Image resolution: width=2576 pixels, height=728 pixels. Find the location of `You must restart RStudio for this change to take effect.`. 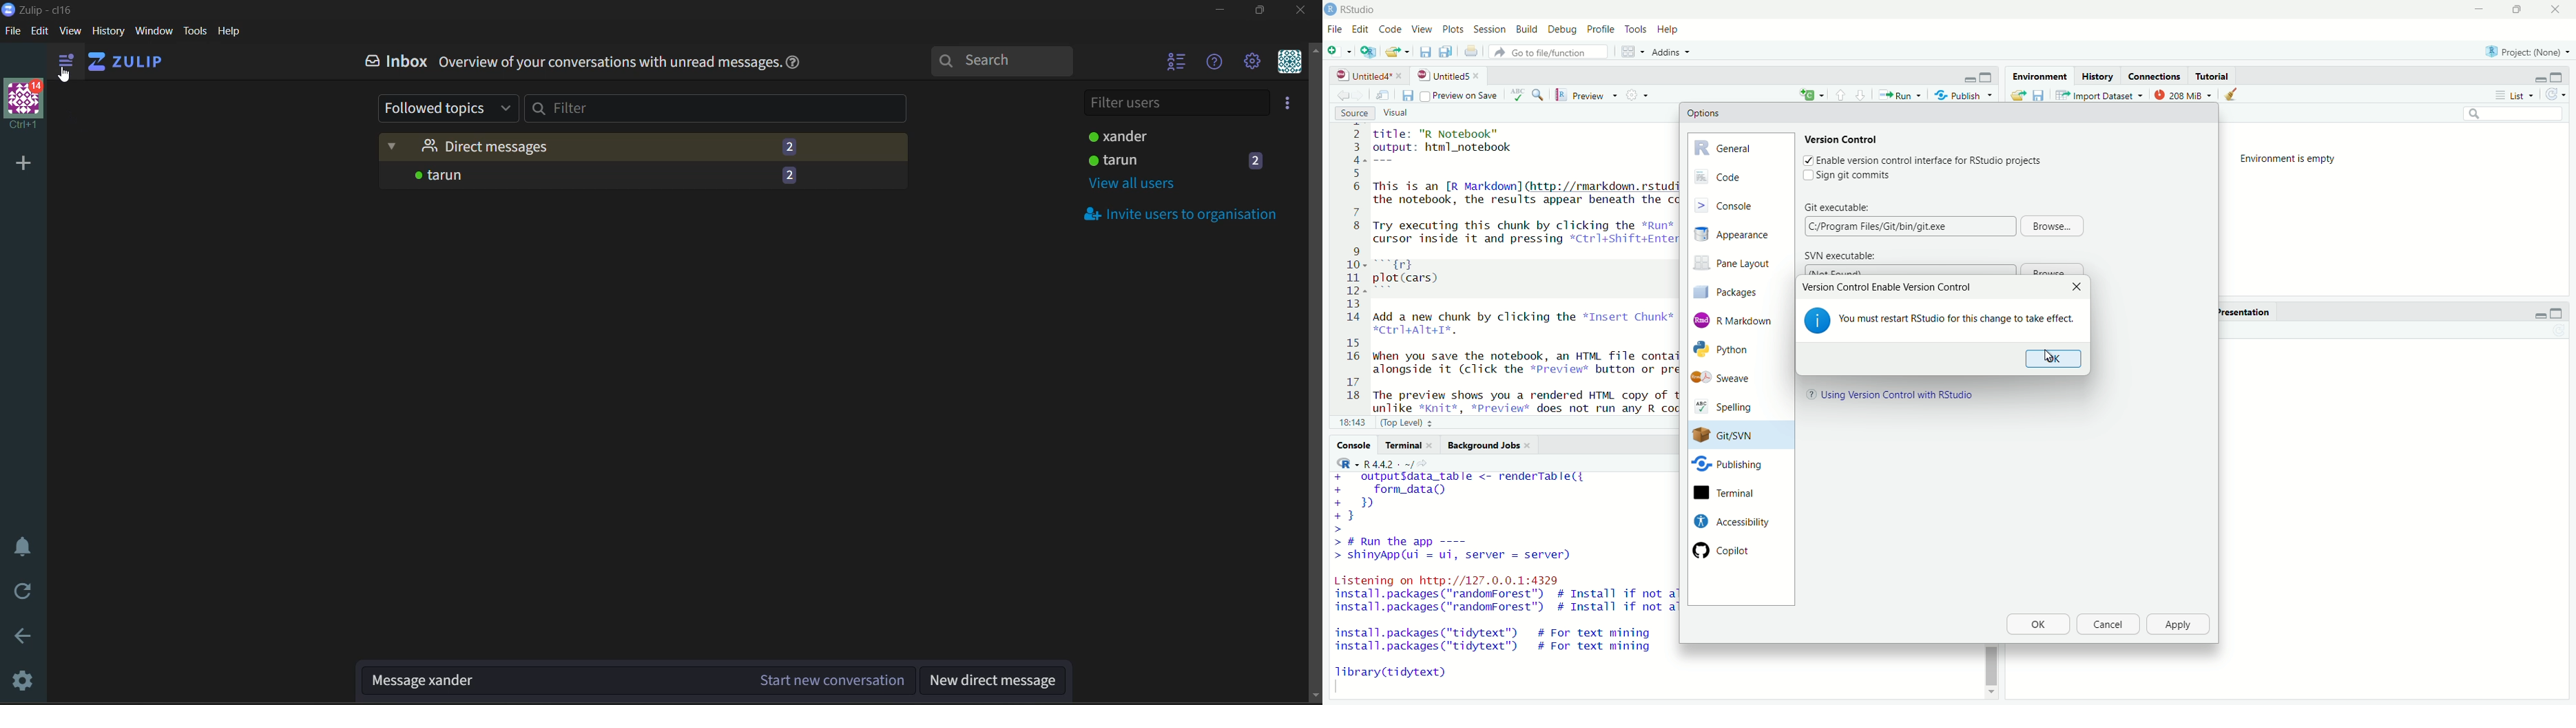

You must restart RStudio for this change to take effect. is located at coordinates (1959, 319).